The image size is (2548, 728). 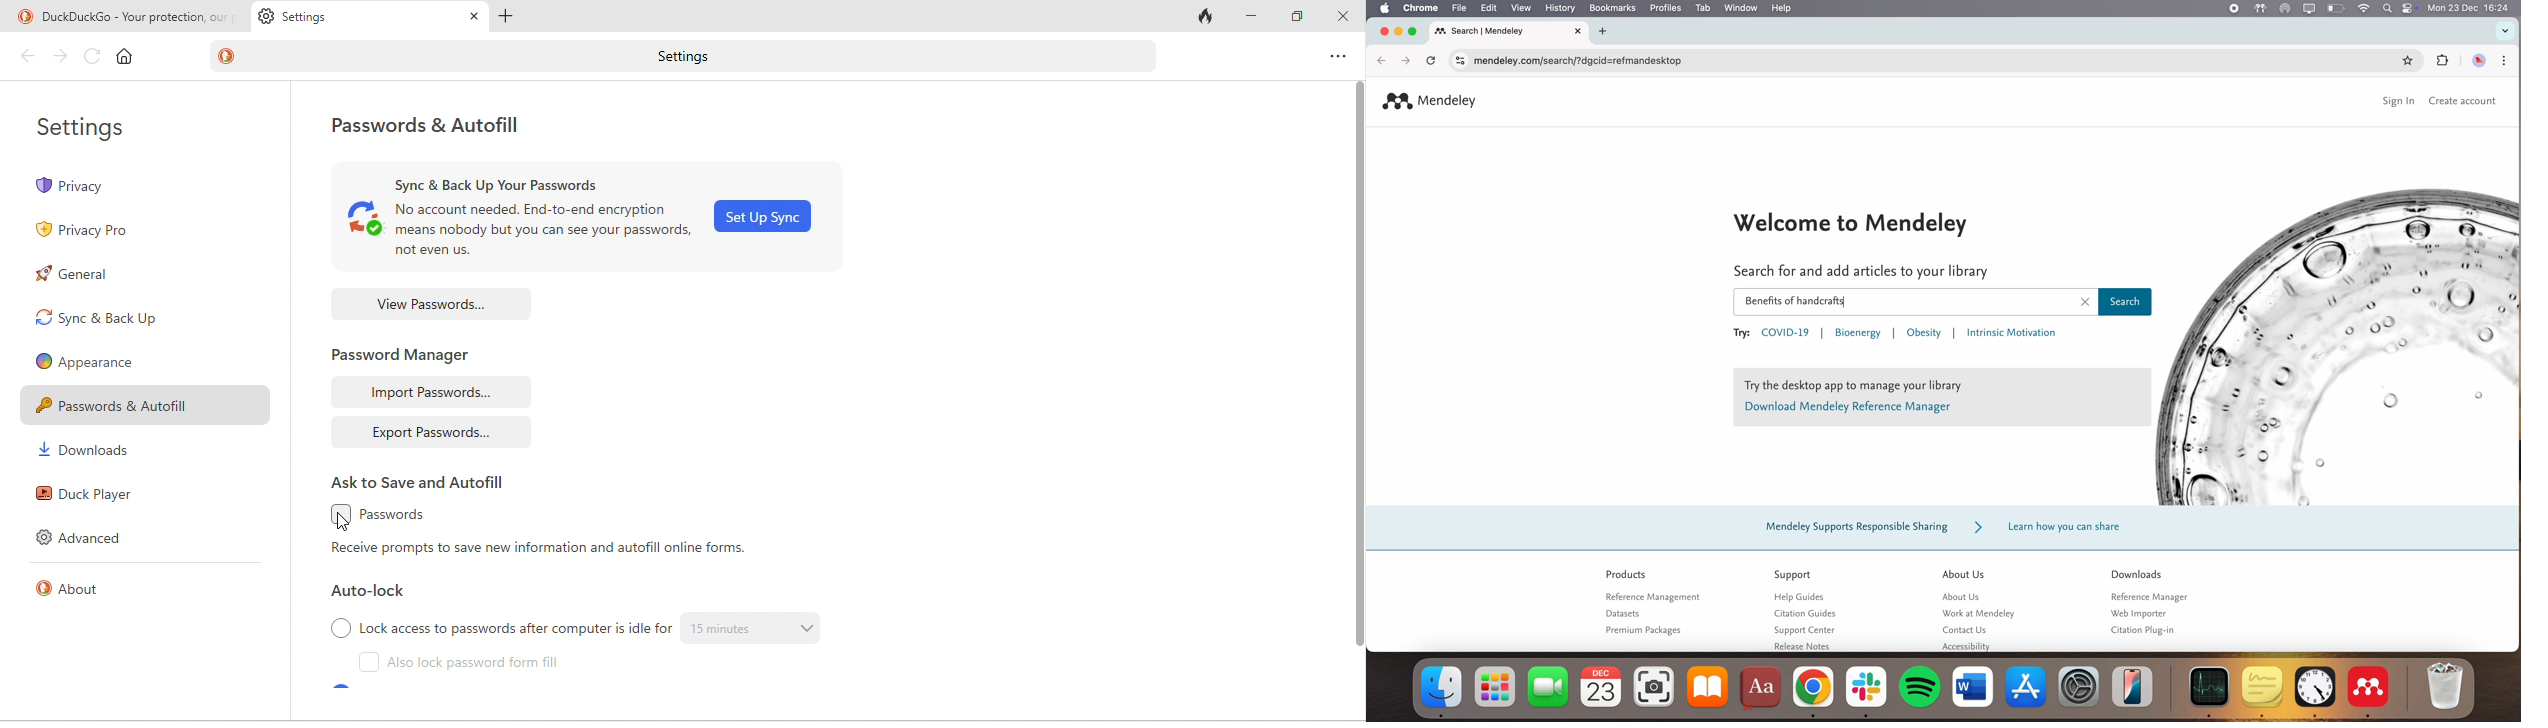 I want to click on add tab, so click(x=509, y=17).